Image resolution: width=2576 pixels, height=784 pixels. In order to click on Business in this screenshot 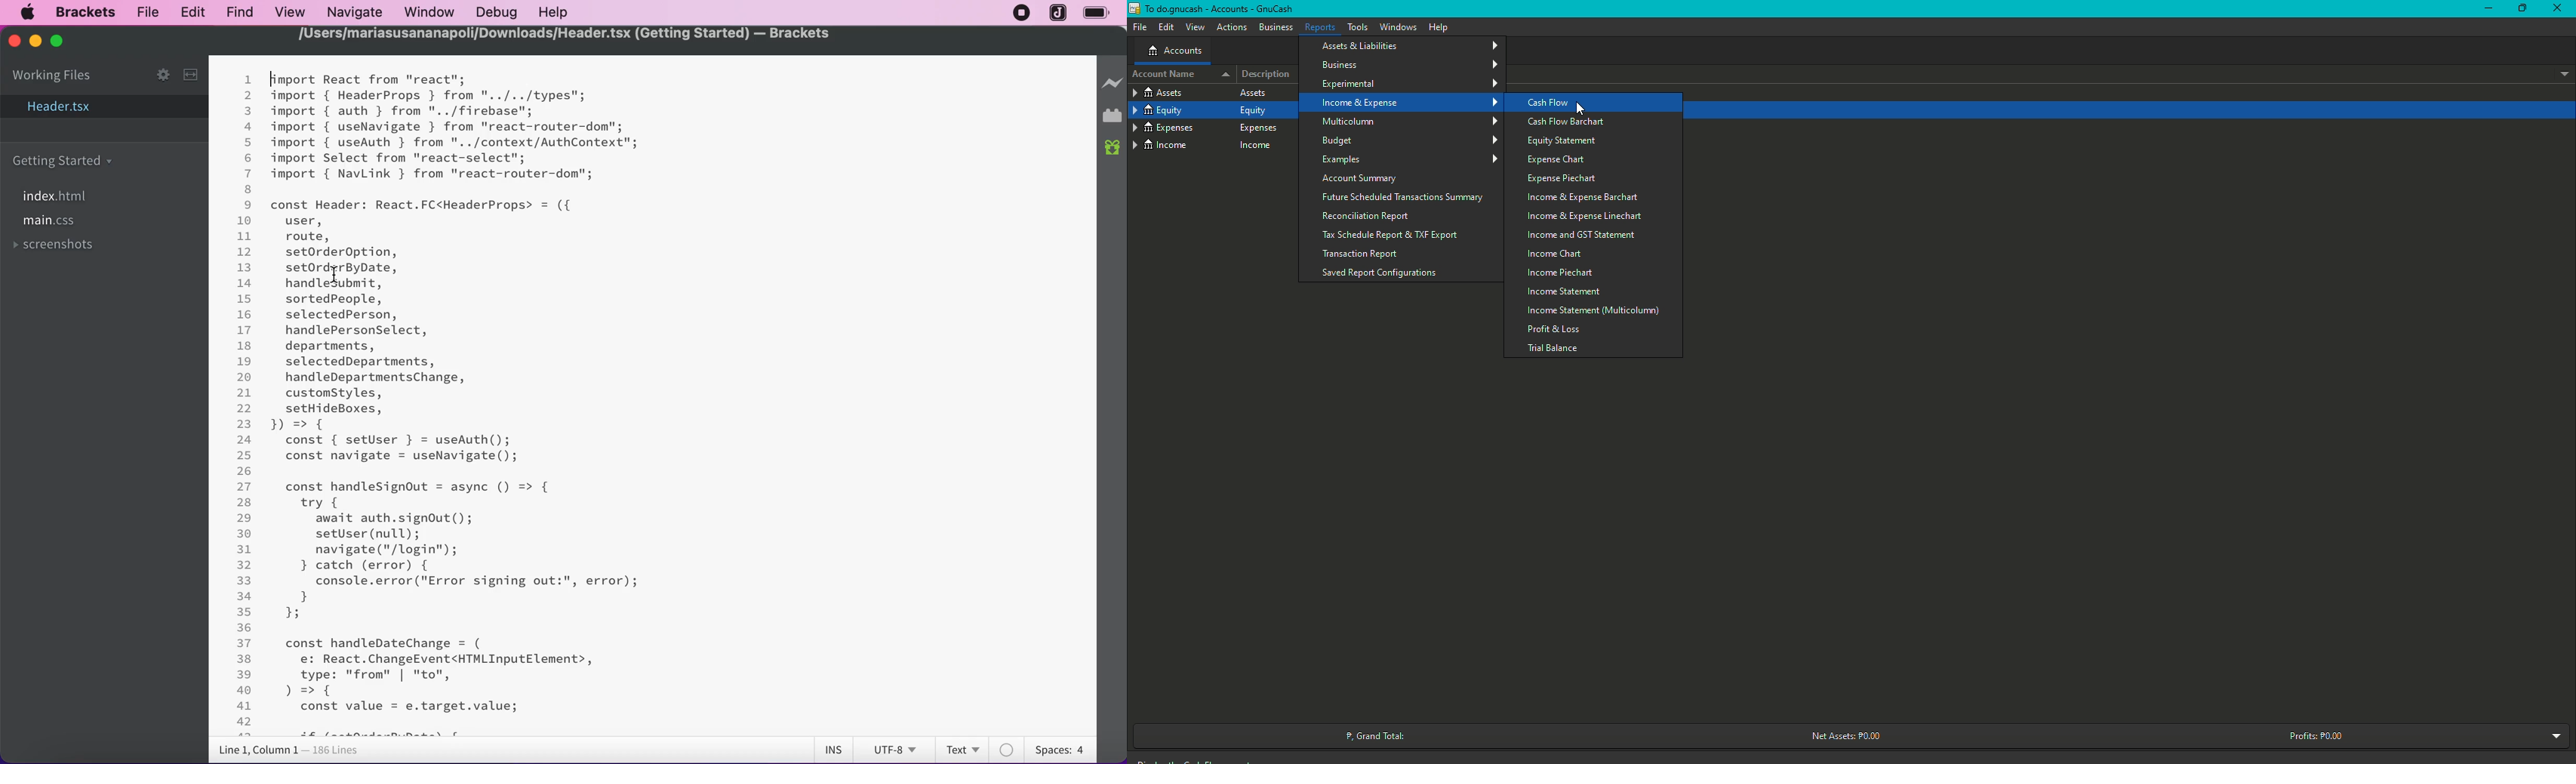, I will do `click(1276, 26)`.